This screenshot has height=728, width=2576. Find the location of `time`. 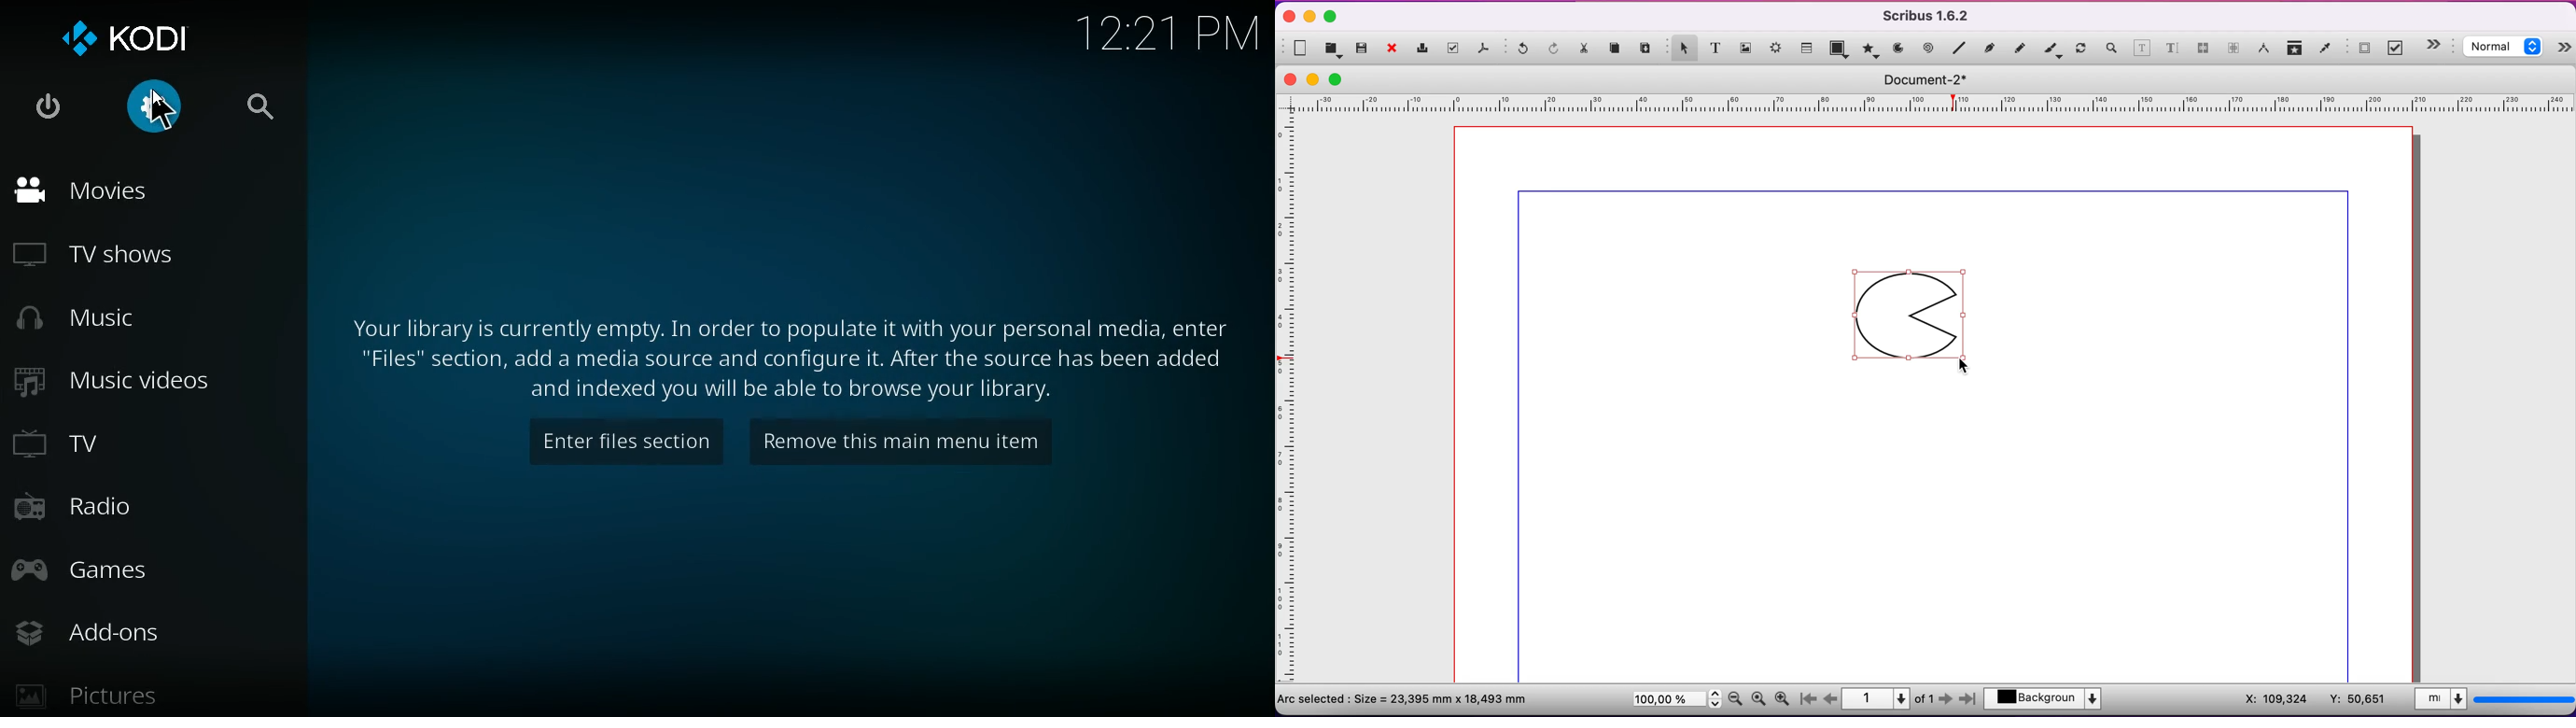

time is located at coordinates (1163, 37).